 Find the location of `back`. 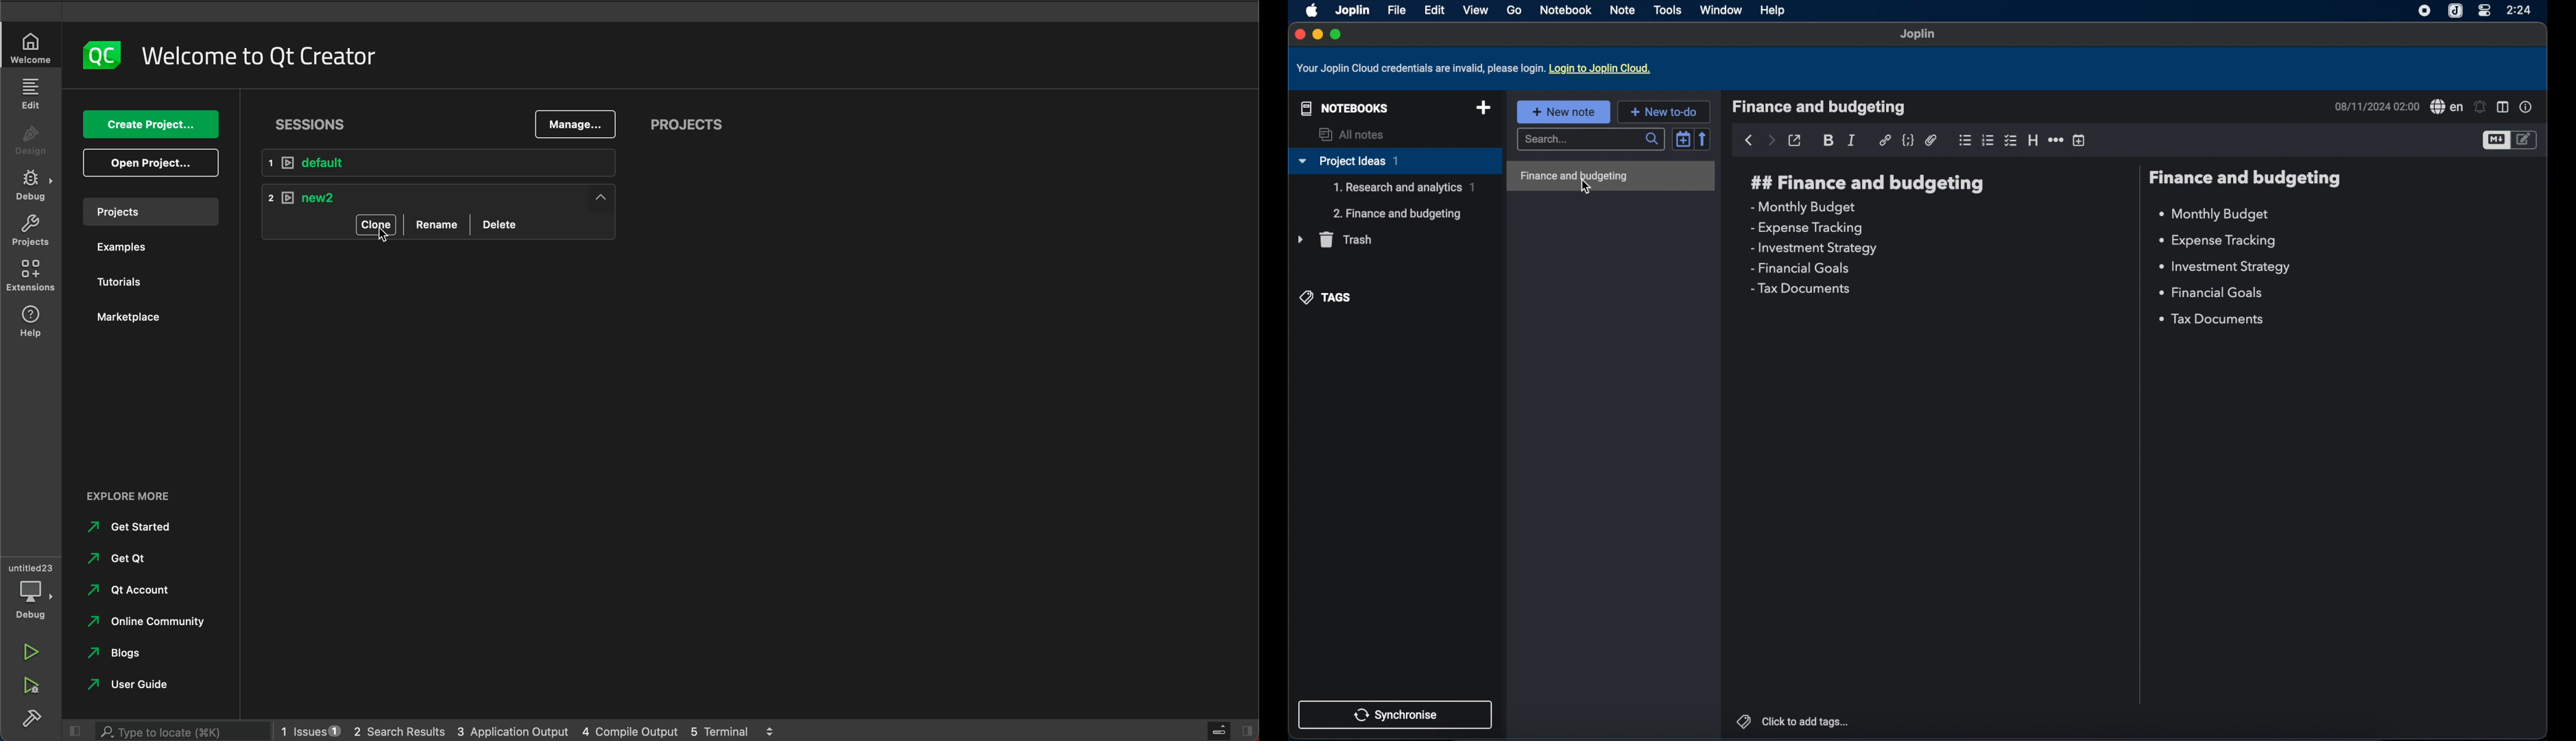

back is located at coordinates (1748, 141).